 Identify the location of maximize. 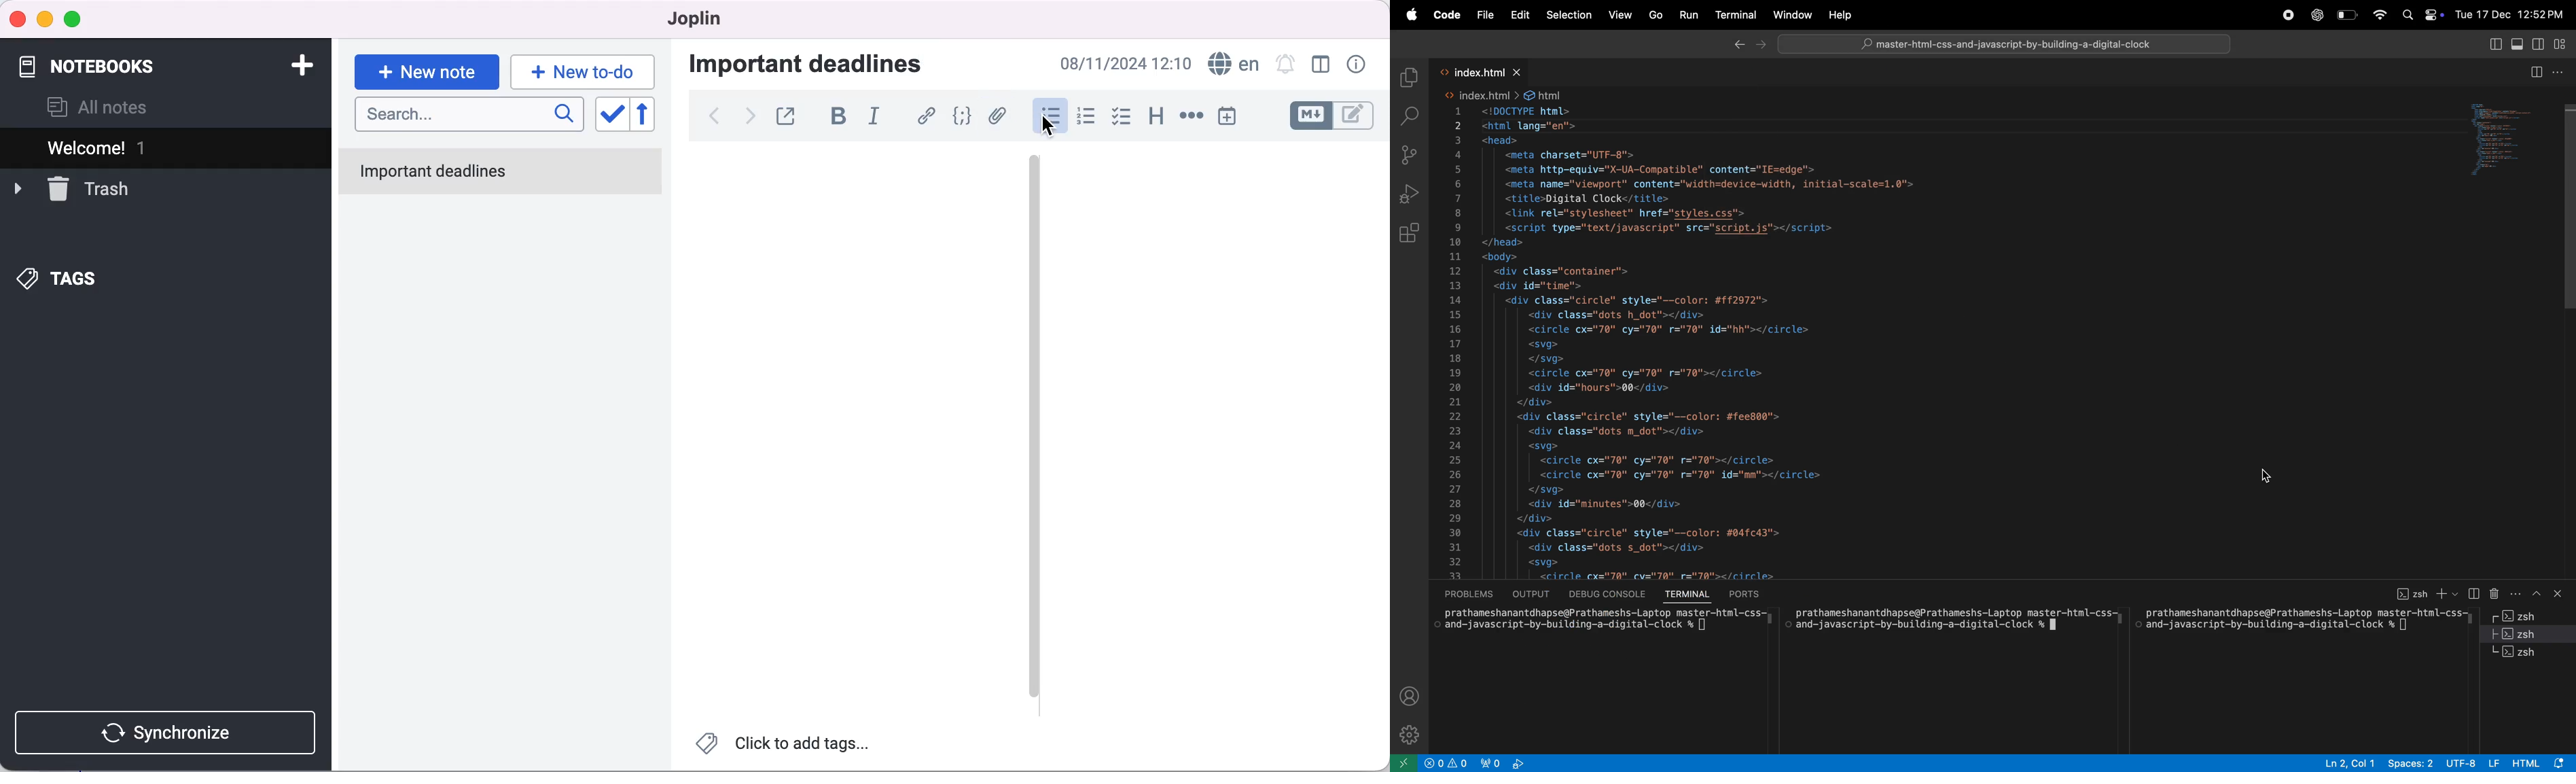
(77, 18).